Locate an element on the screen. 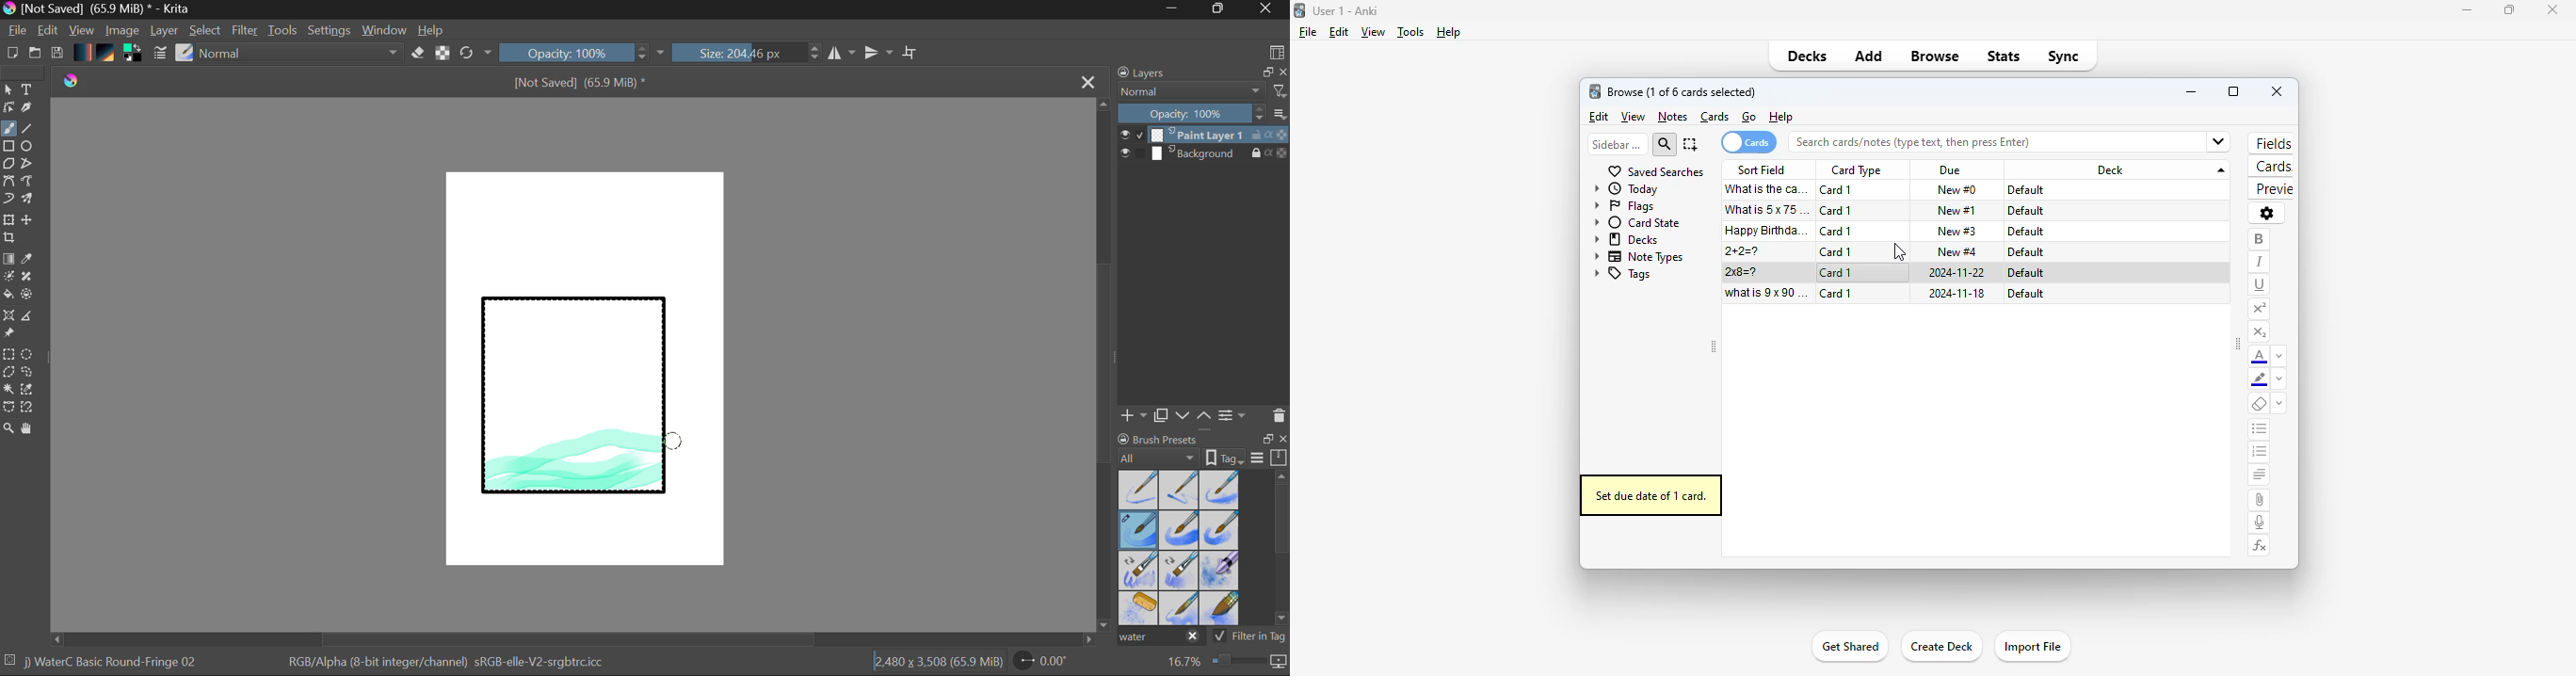  Image is located at coordinates (124, 32).